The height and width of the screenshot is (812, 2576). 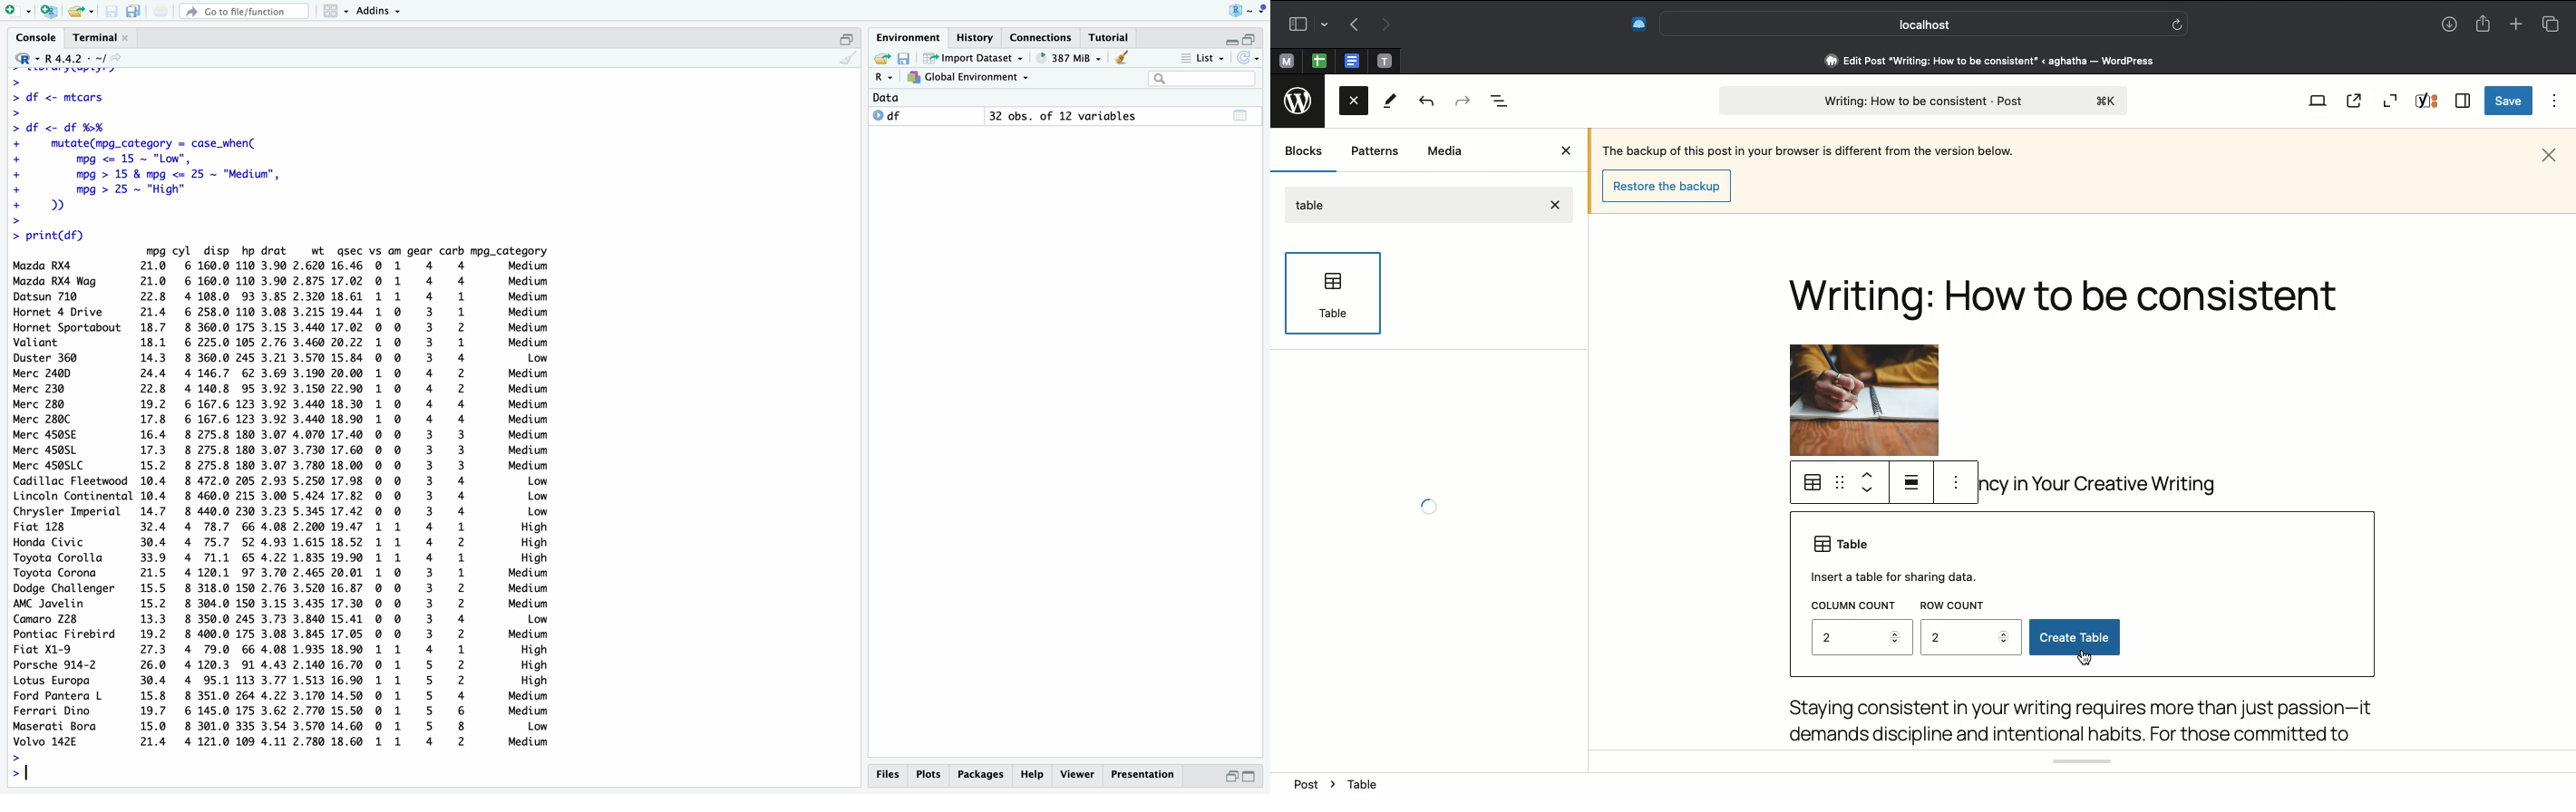 What do you see at coordinates (112, 12) in the screenshot?
I see `save` at bounding box center [112, 12].